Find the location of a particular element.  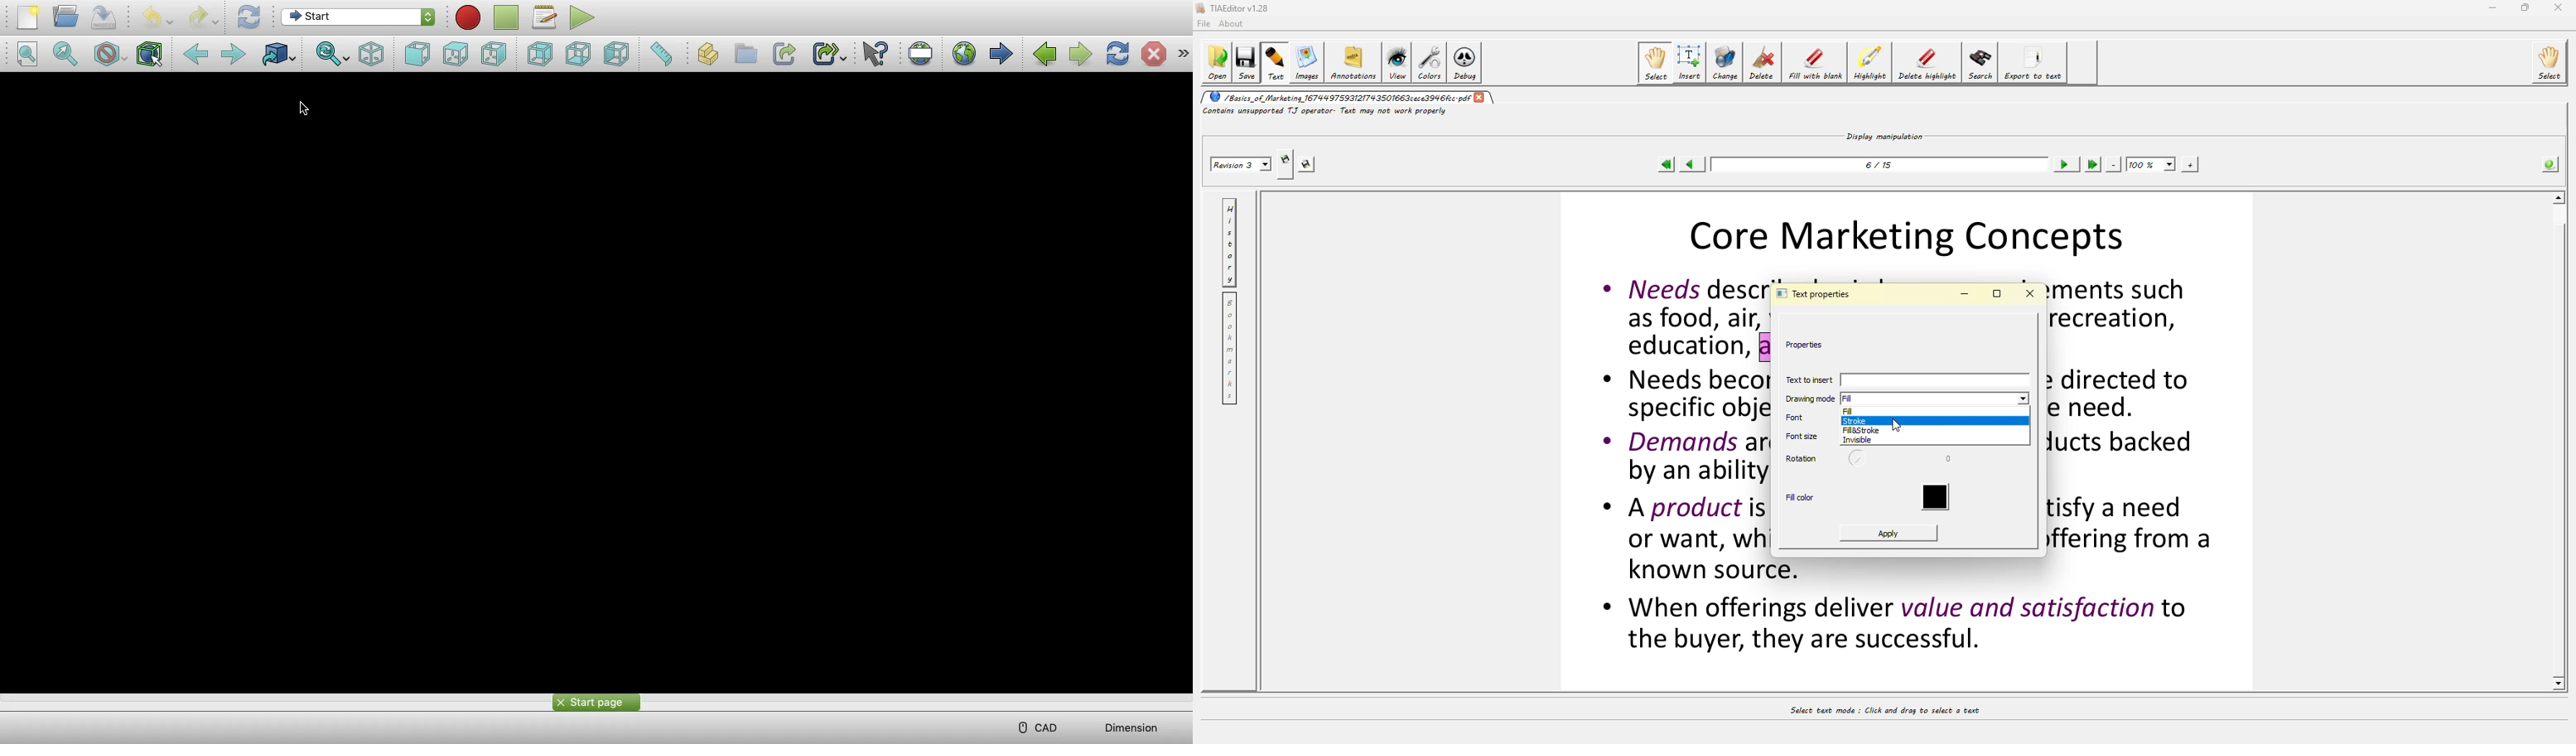

Show all is located at coordinates (1183, 52).